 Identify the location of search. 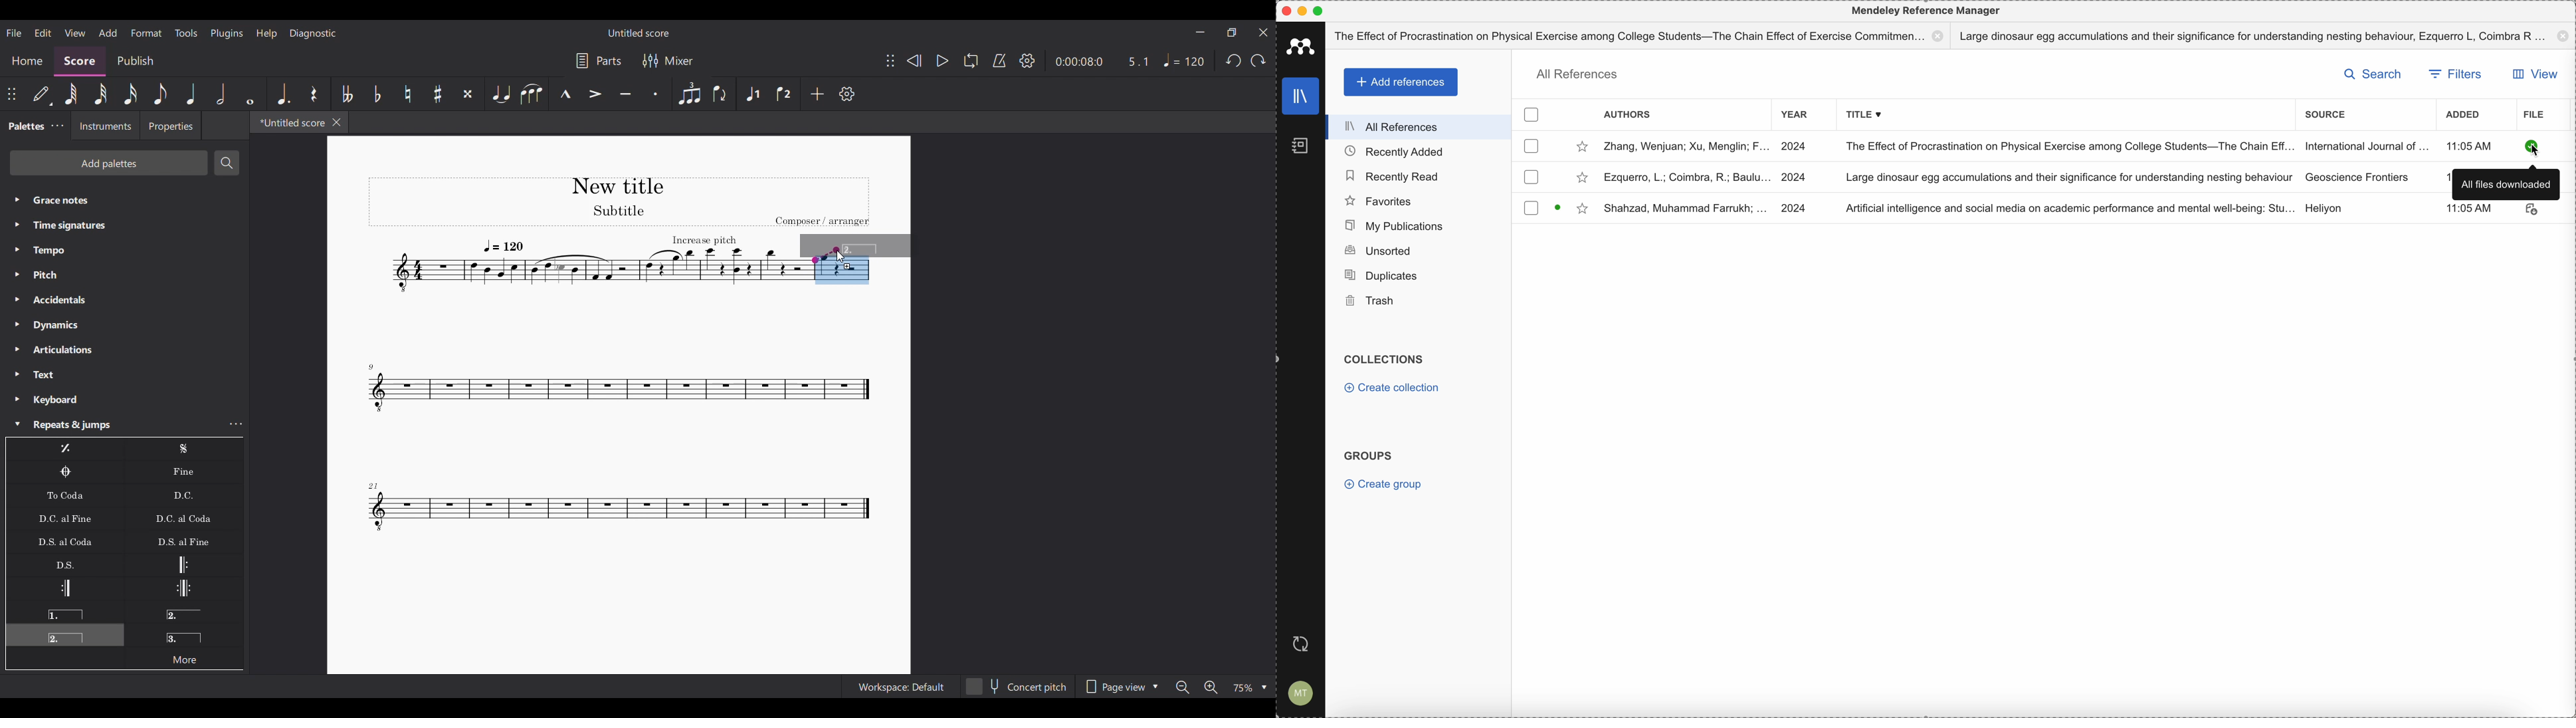
(2372, 74).